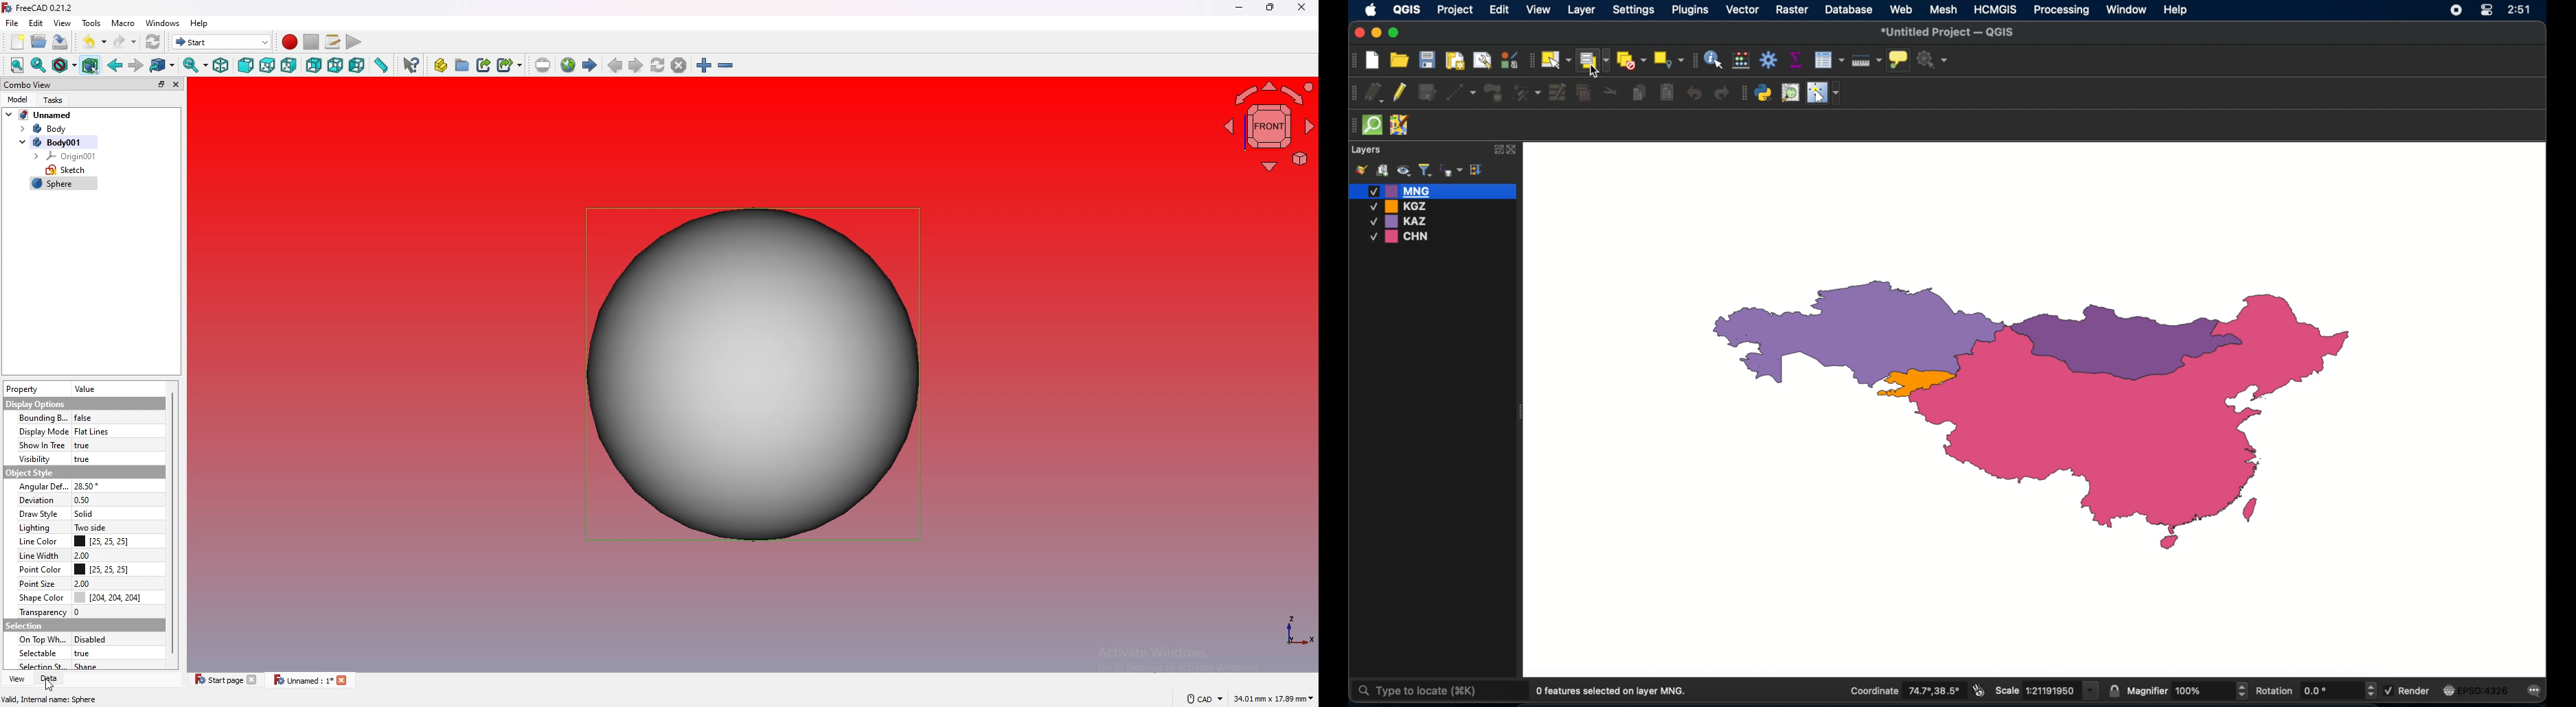 The image size is (2576, 728). Describe the element at coordinates (163, 23) in the screenshot. I see `windows` at that location.